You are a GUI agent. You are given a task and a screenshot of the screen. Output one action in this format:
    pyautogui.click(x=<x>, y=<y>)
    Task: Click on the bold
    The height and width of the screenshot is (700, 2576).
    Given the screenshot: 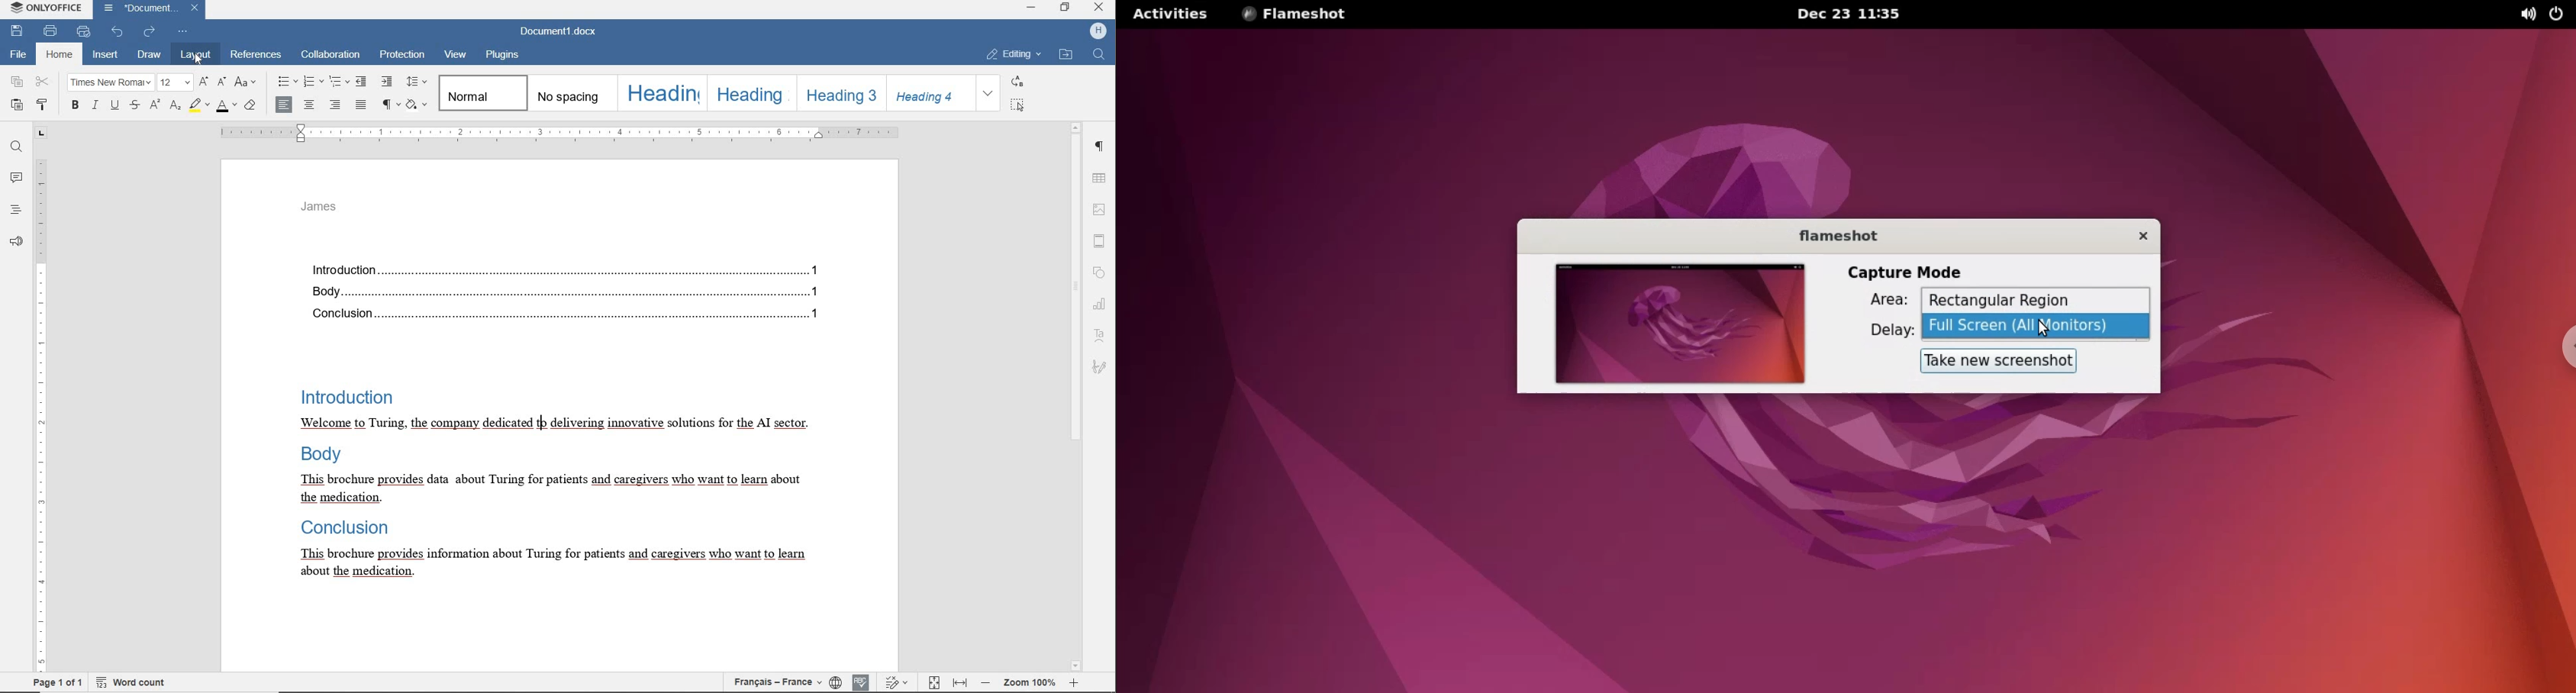 What is the action you would take?
    pyautogui.click(x=73, y=104)
    